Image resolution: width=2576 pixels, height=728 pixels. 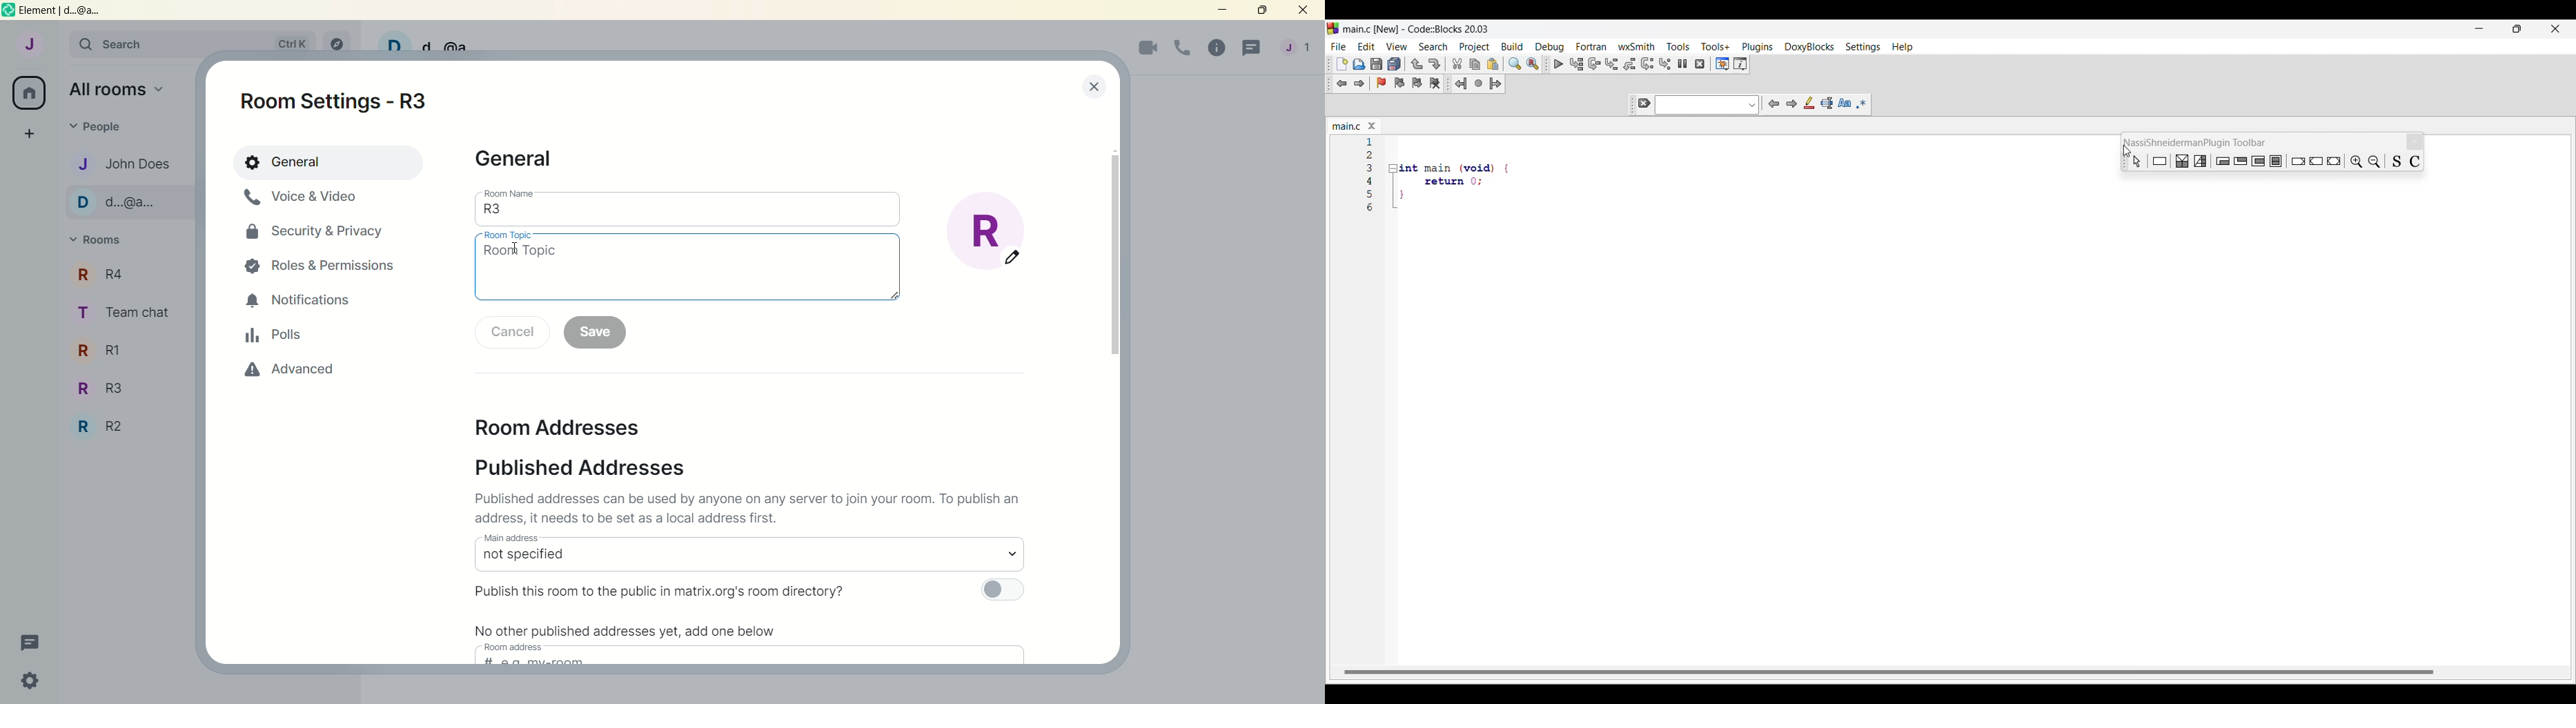 What do you see at coordinates (2201, 142) in the screenshot?
I see `Toolbar title` at bounding box center [2201, 142].